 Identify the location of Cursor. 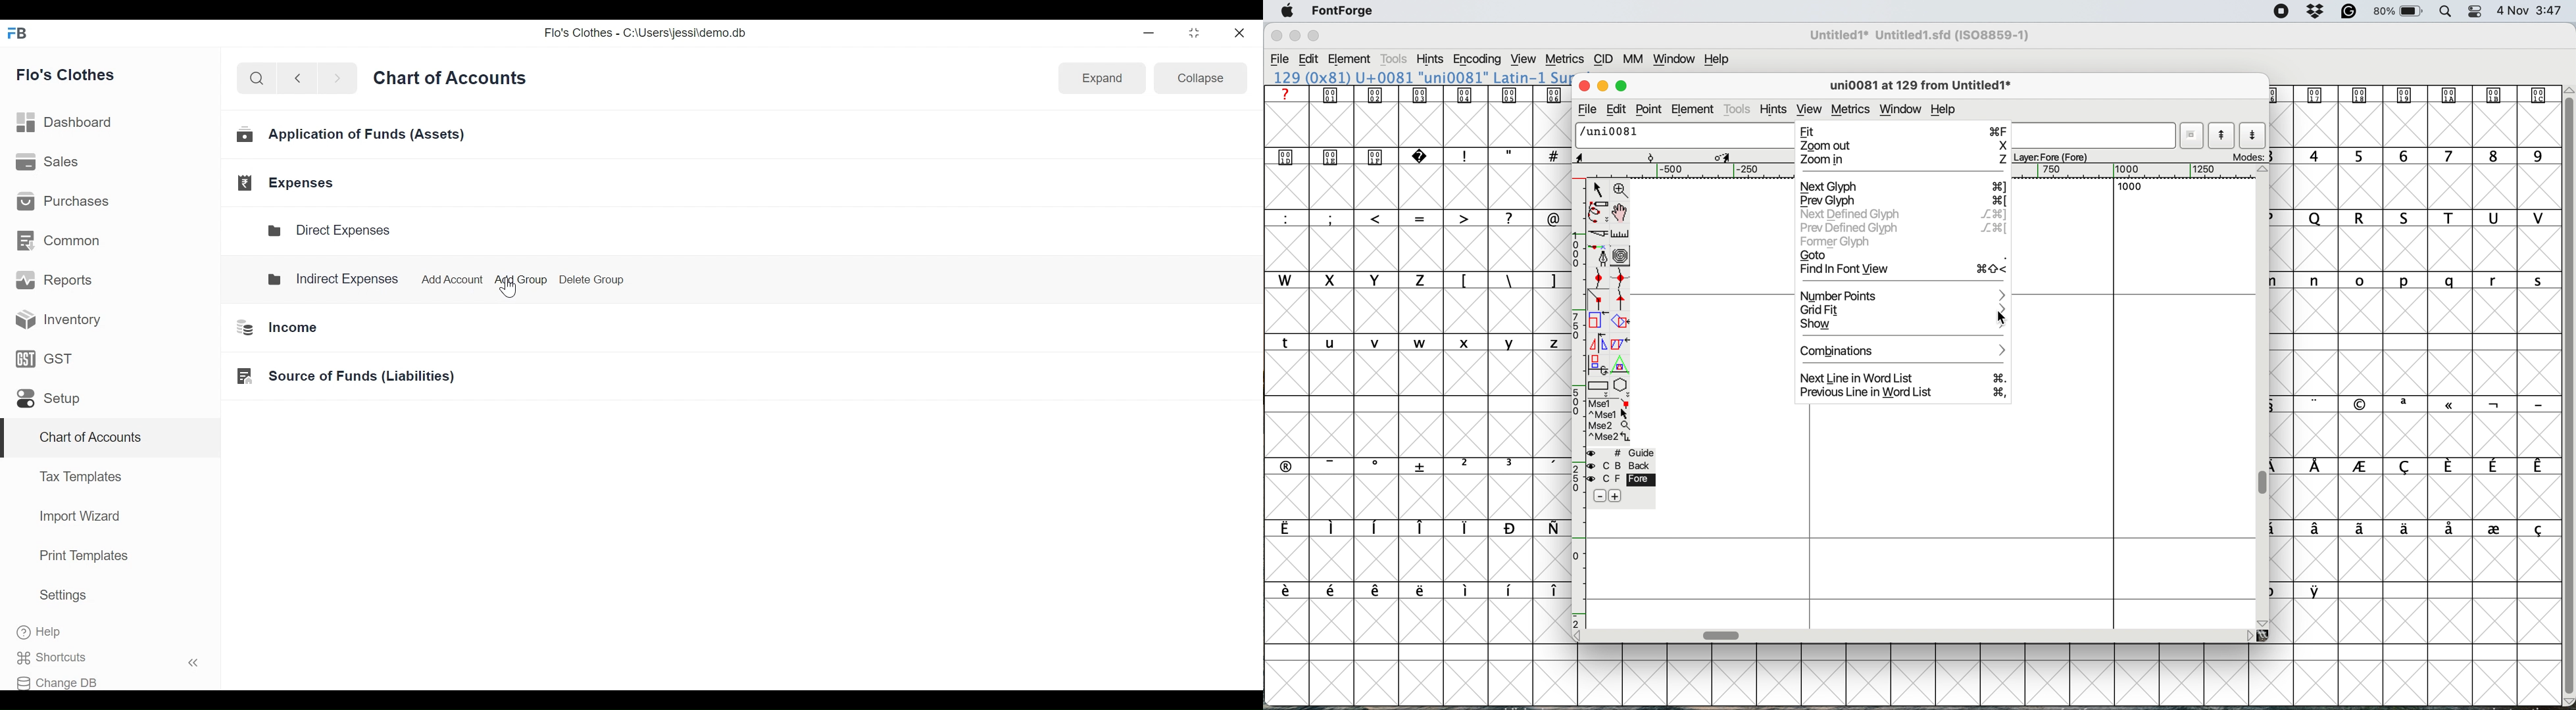
(518, 292).